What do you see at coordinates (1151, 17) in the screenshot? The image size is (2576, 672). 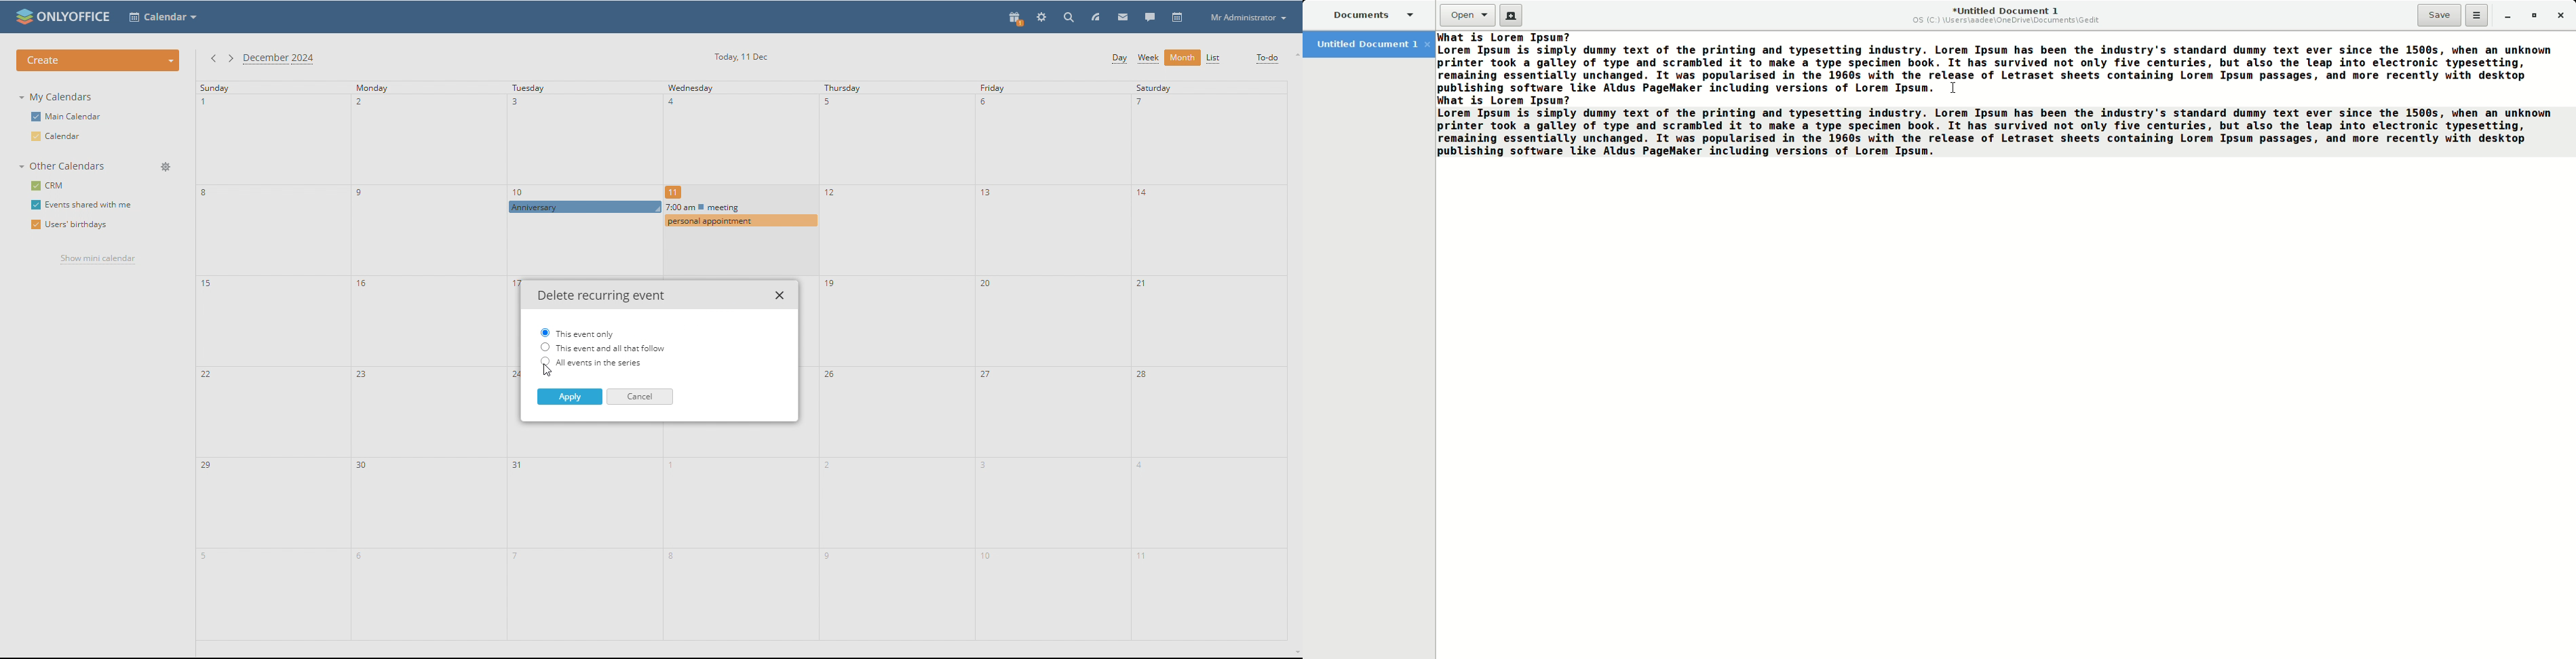 I see `talk` at bounding box center [1151, 17].